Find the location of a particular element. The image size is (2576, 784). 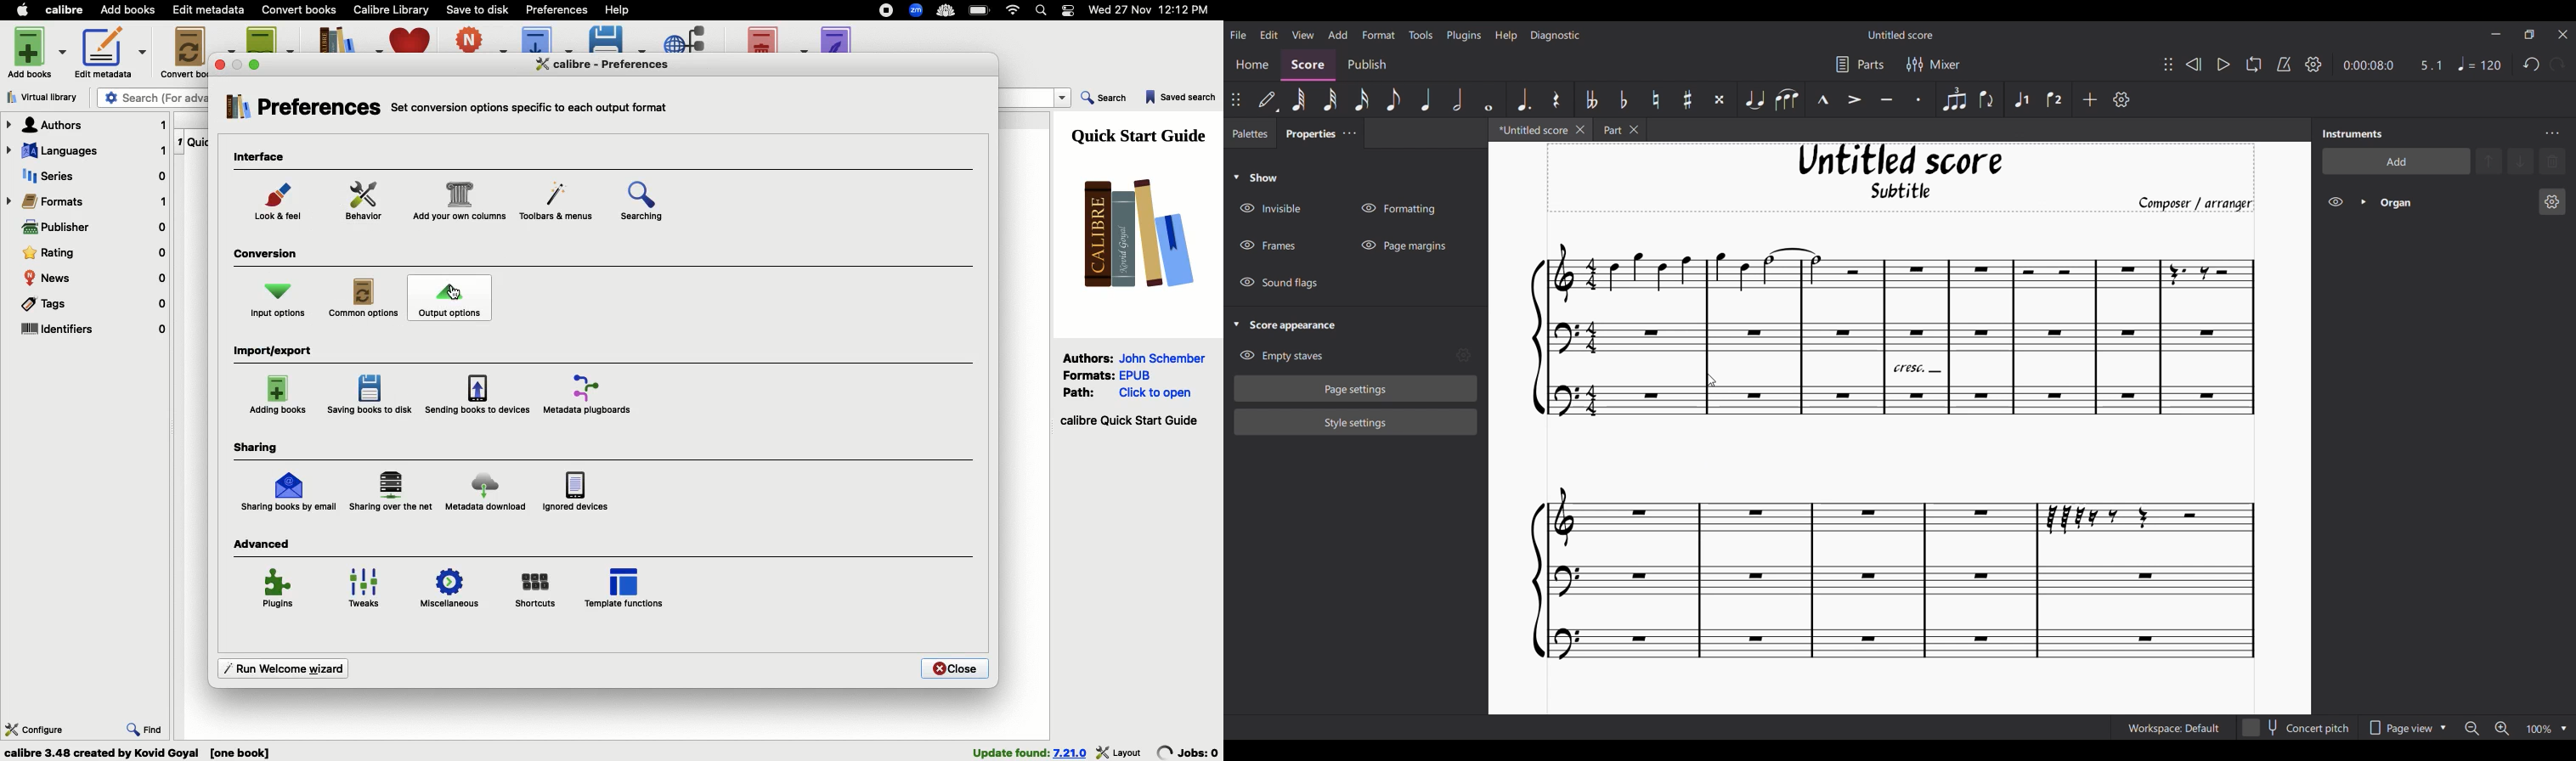

Rewind is located at coordinates (2193, 64).